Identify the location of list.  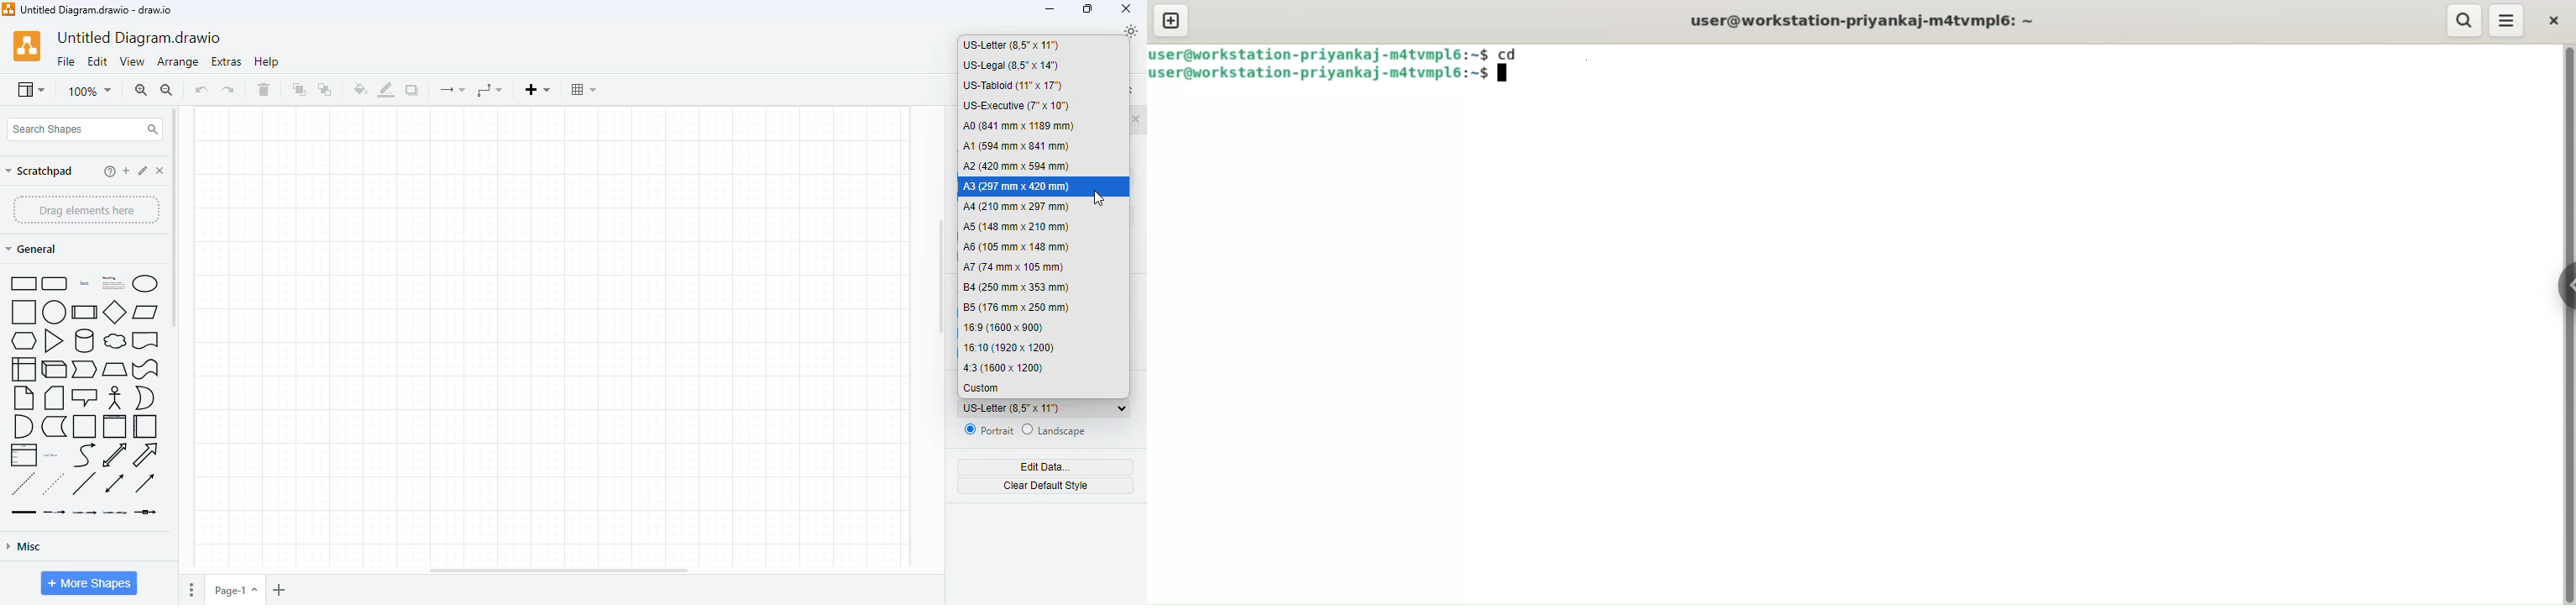
(24, 455).